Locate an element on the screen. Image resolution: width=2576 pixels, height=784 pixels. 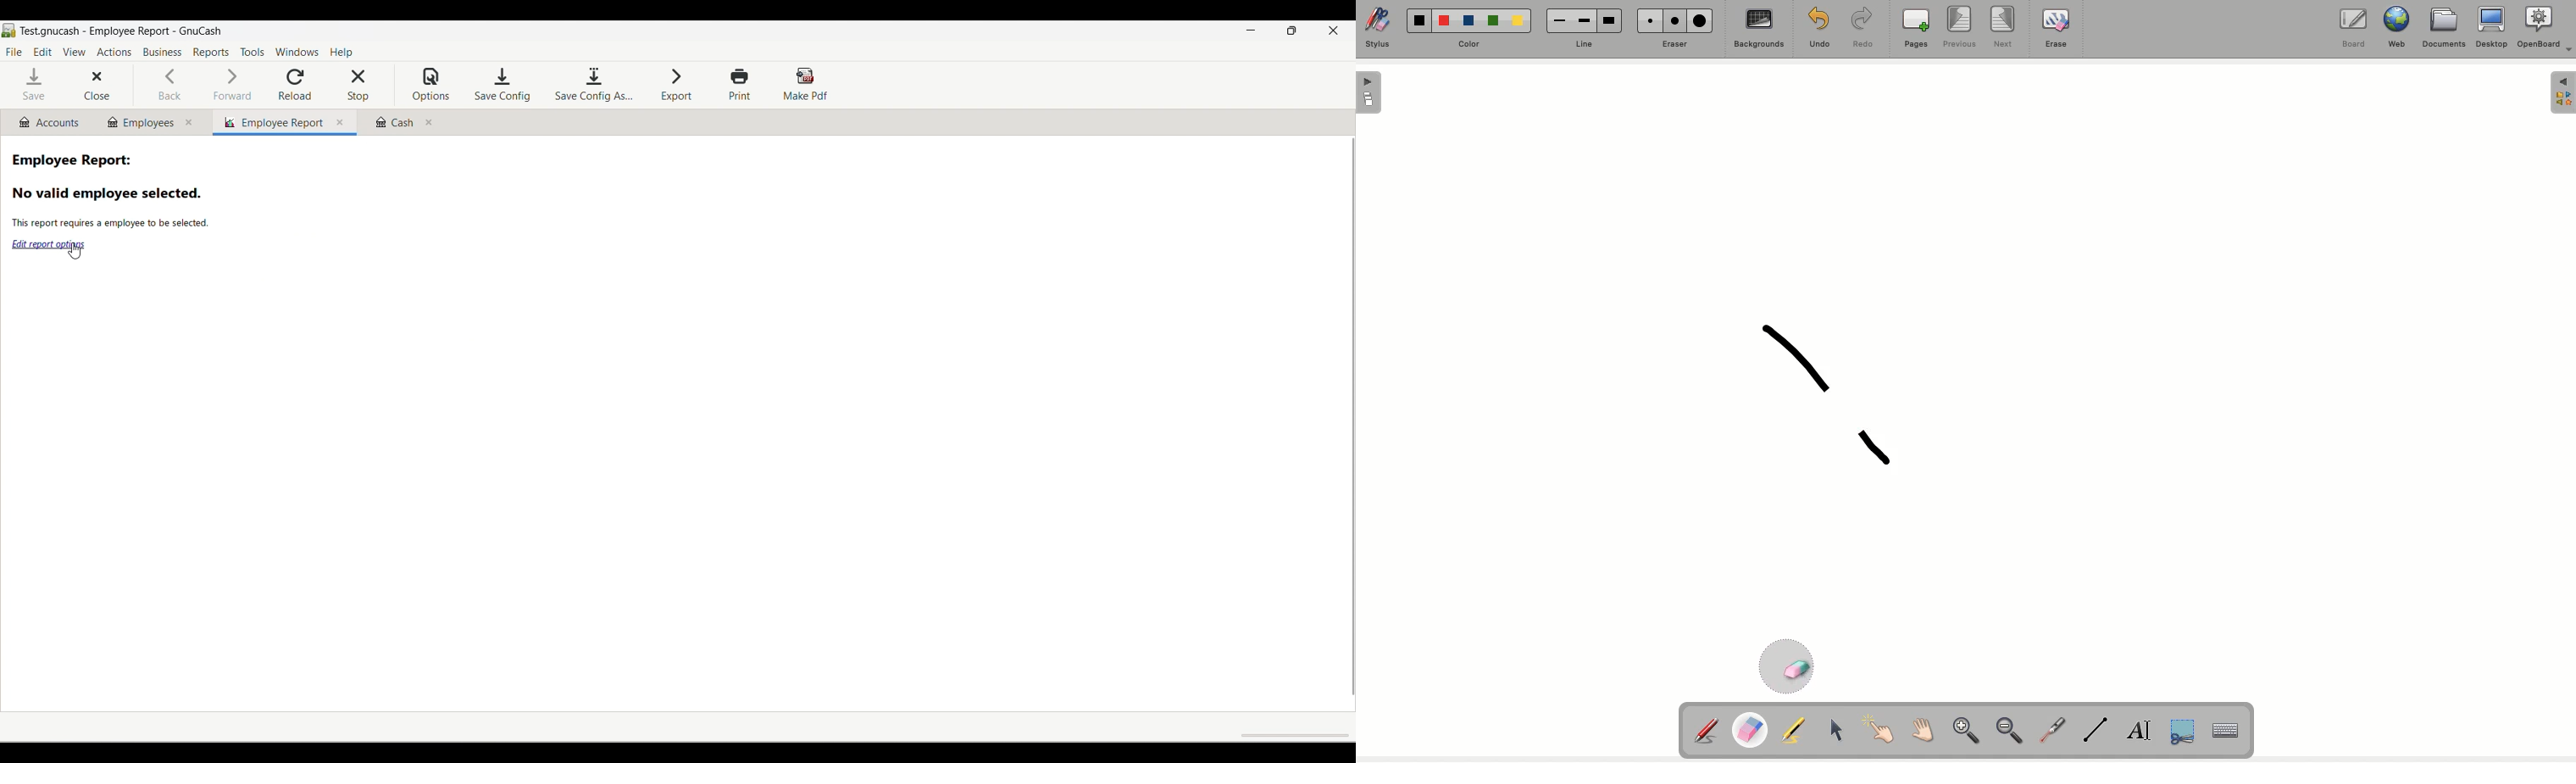
Reports is located at coordinates (210, 53).